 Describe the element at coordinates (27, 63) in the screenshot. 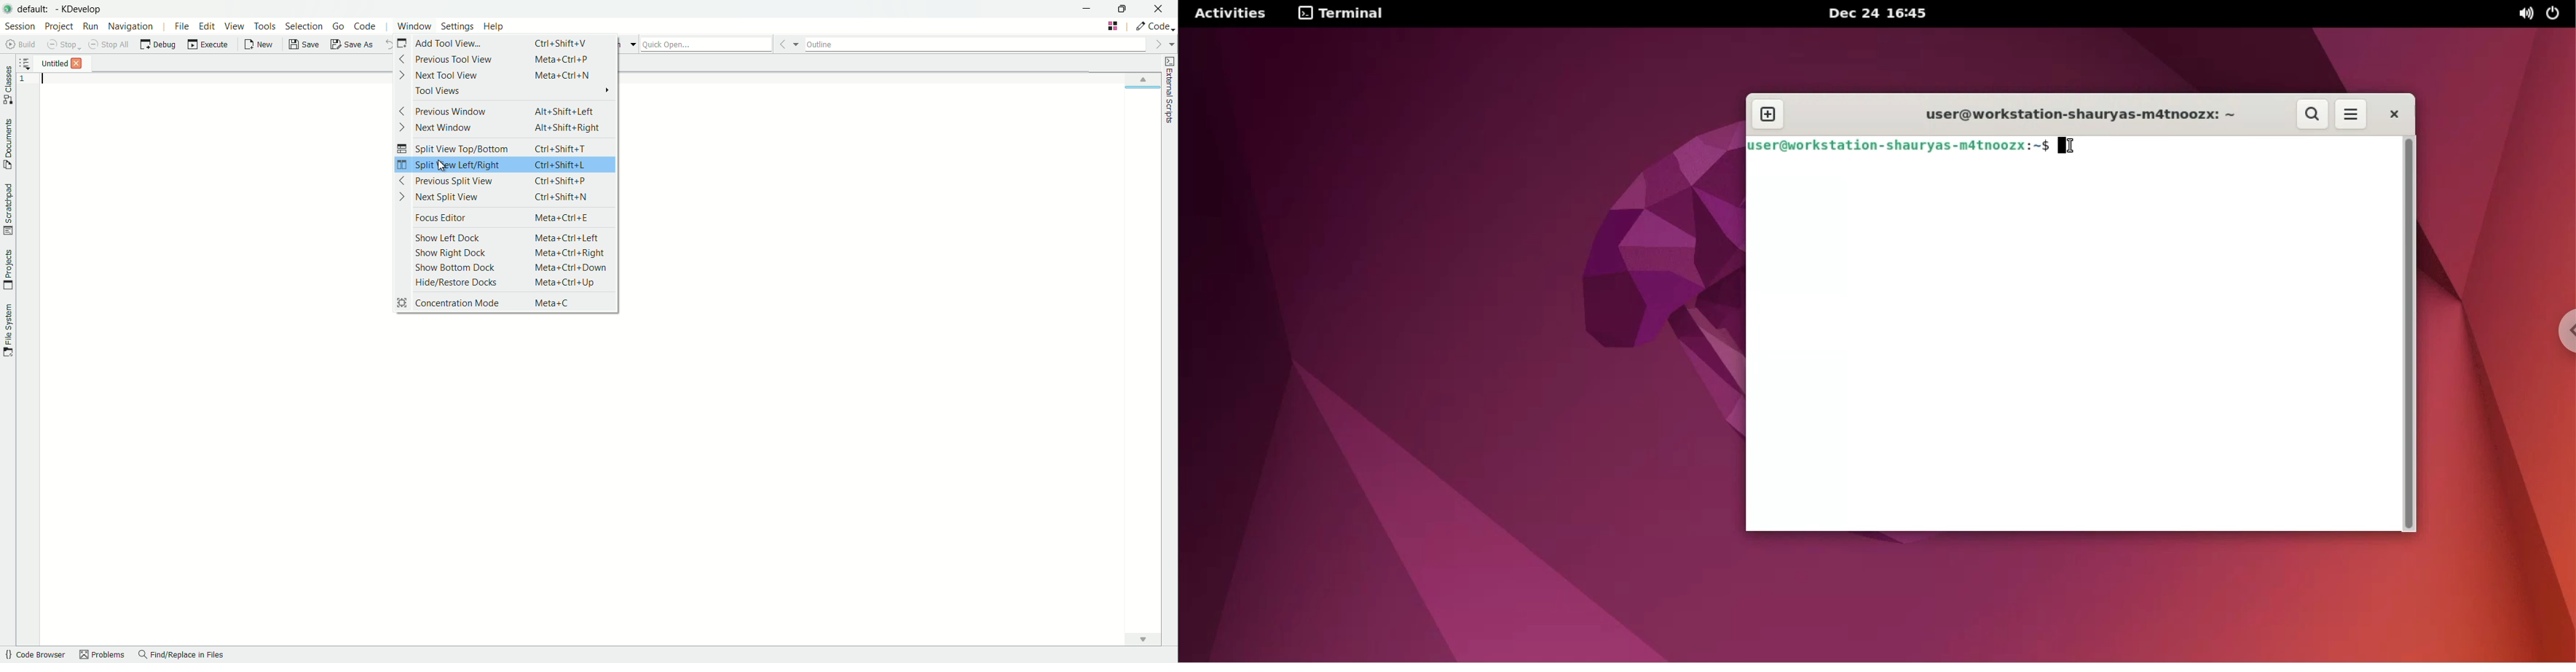

I see `more options` at that location.